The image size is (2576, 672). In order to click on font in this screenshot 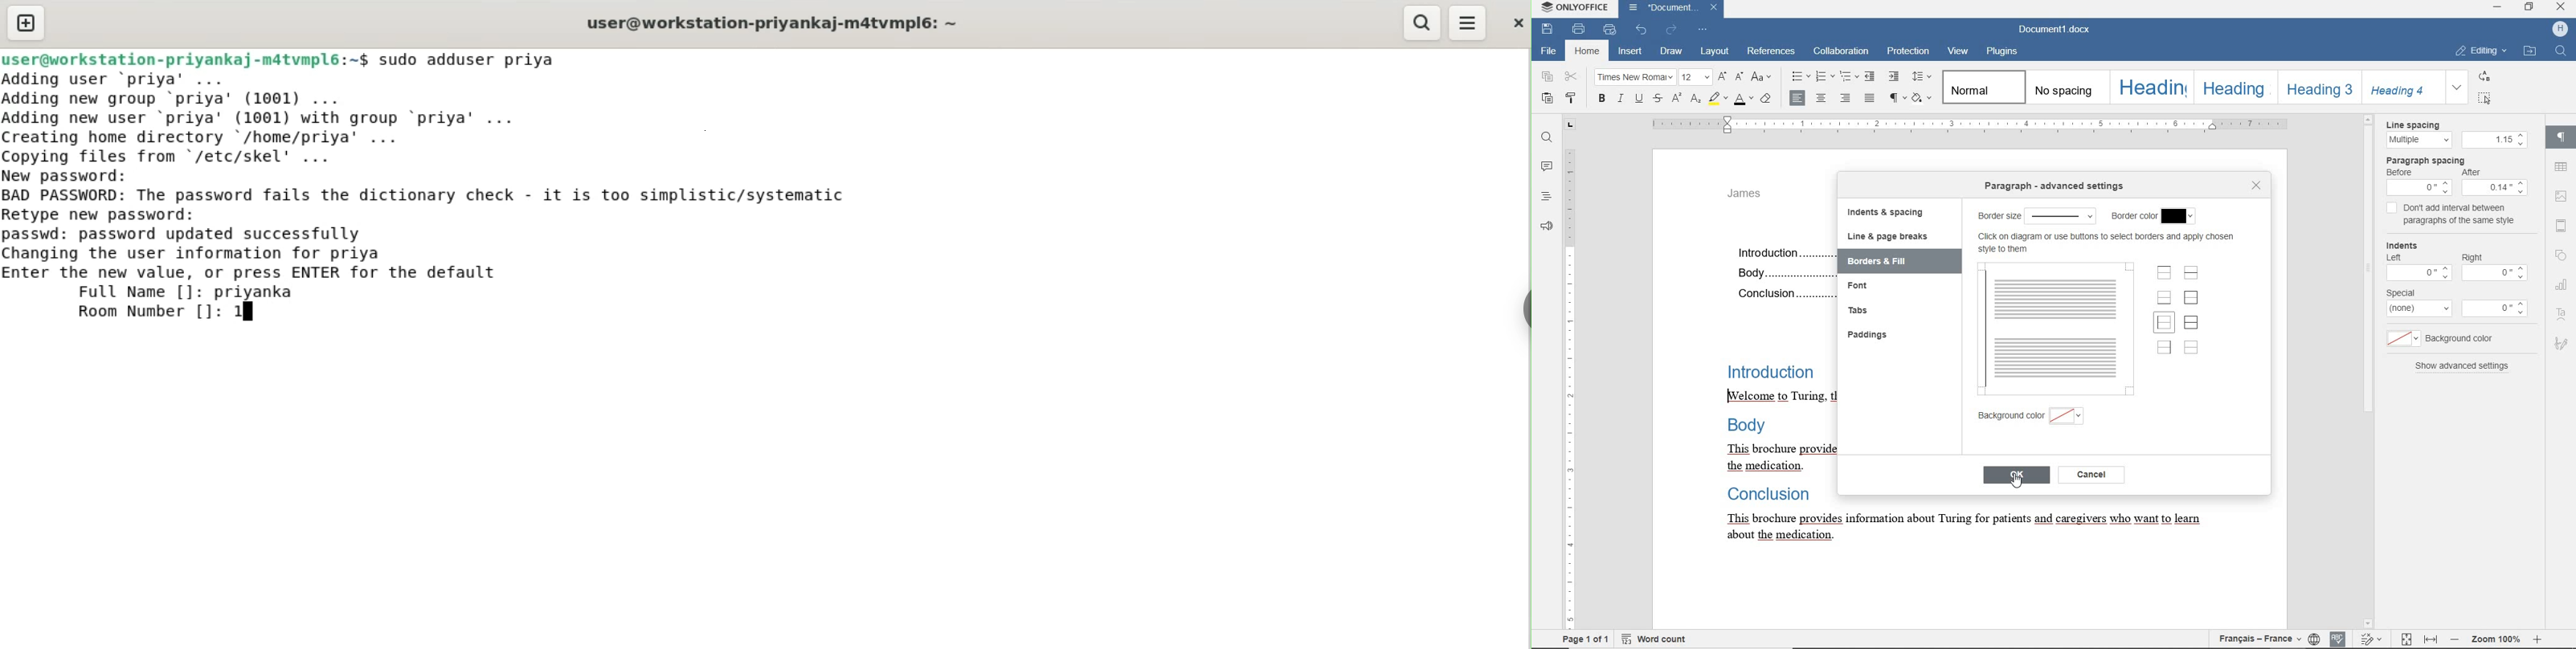, I will do `click(1635, 78)`.